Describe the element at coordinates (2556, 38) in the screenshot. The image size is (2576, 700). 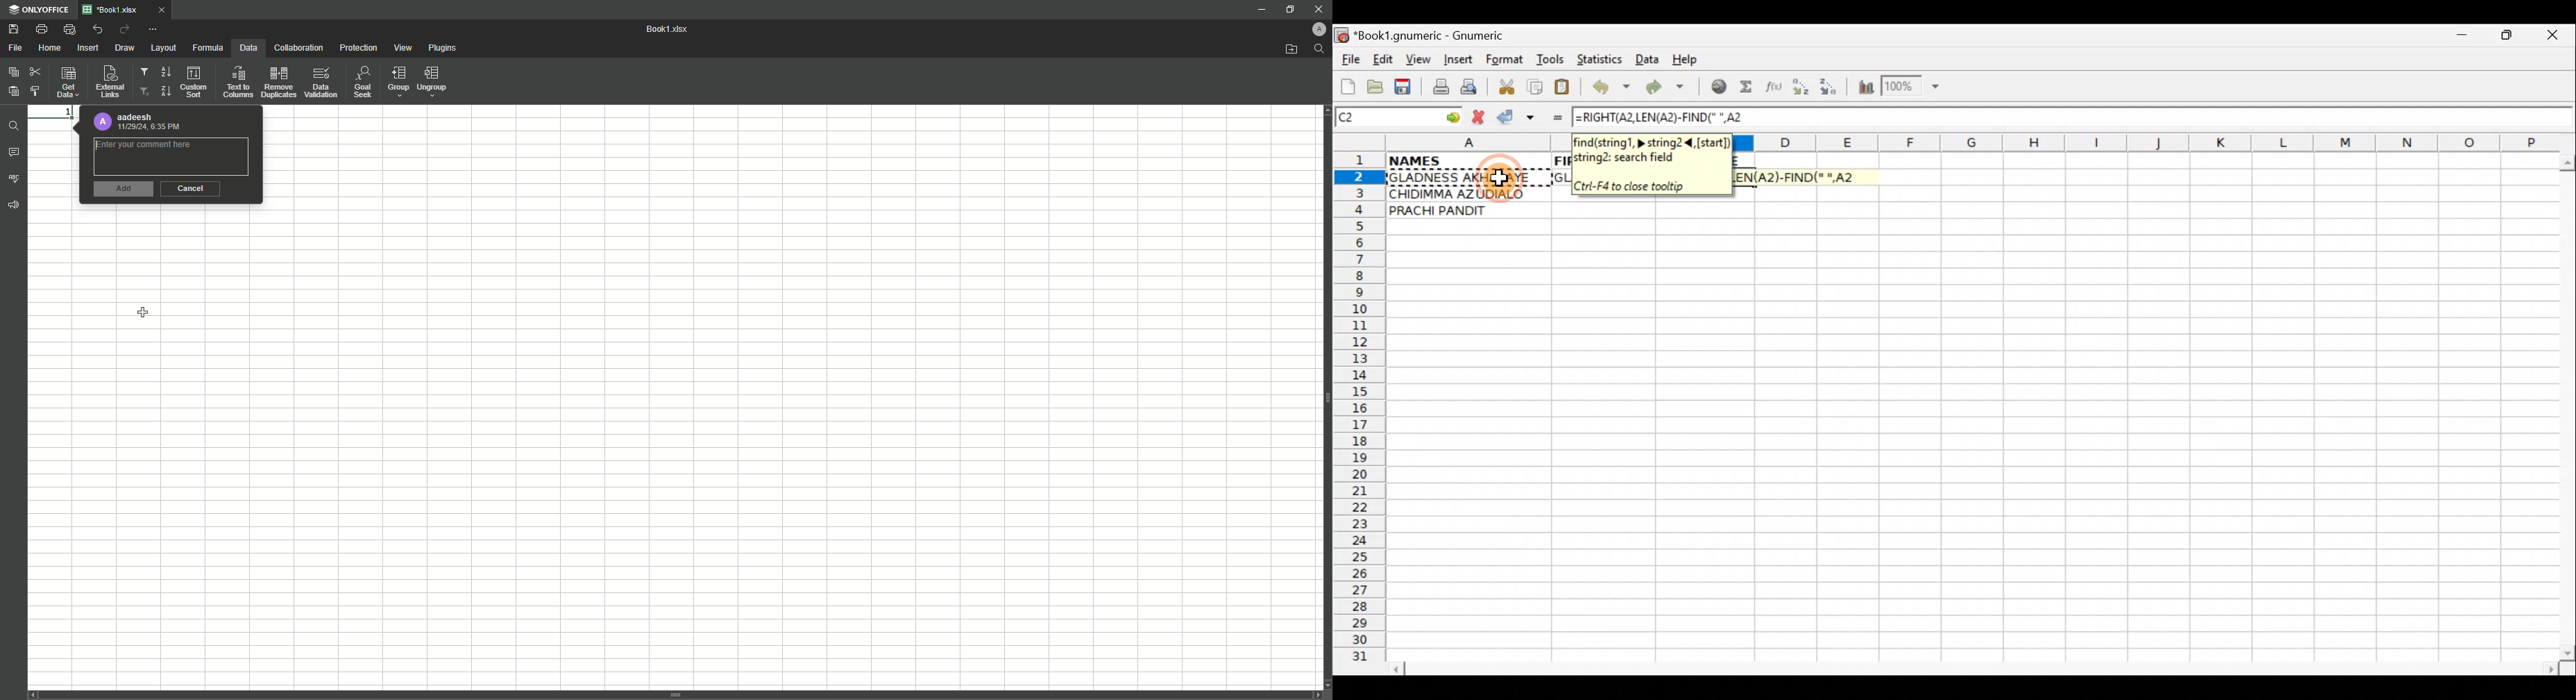
I see `Close` at that location.